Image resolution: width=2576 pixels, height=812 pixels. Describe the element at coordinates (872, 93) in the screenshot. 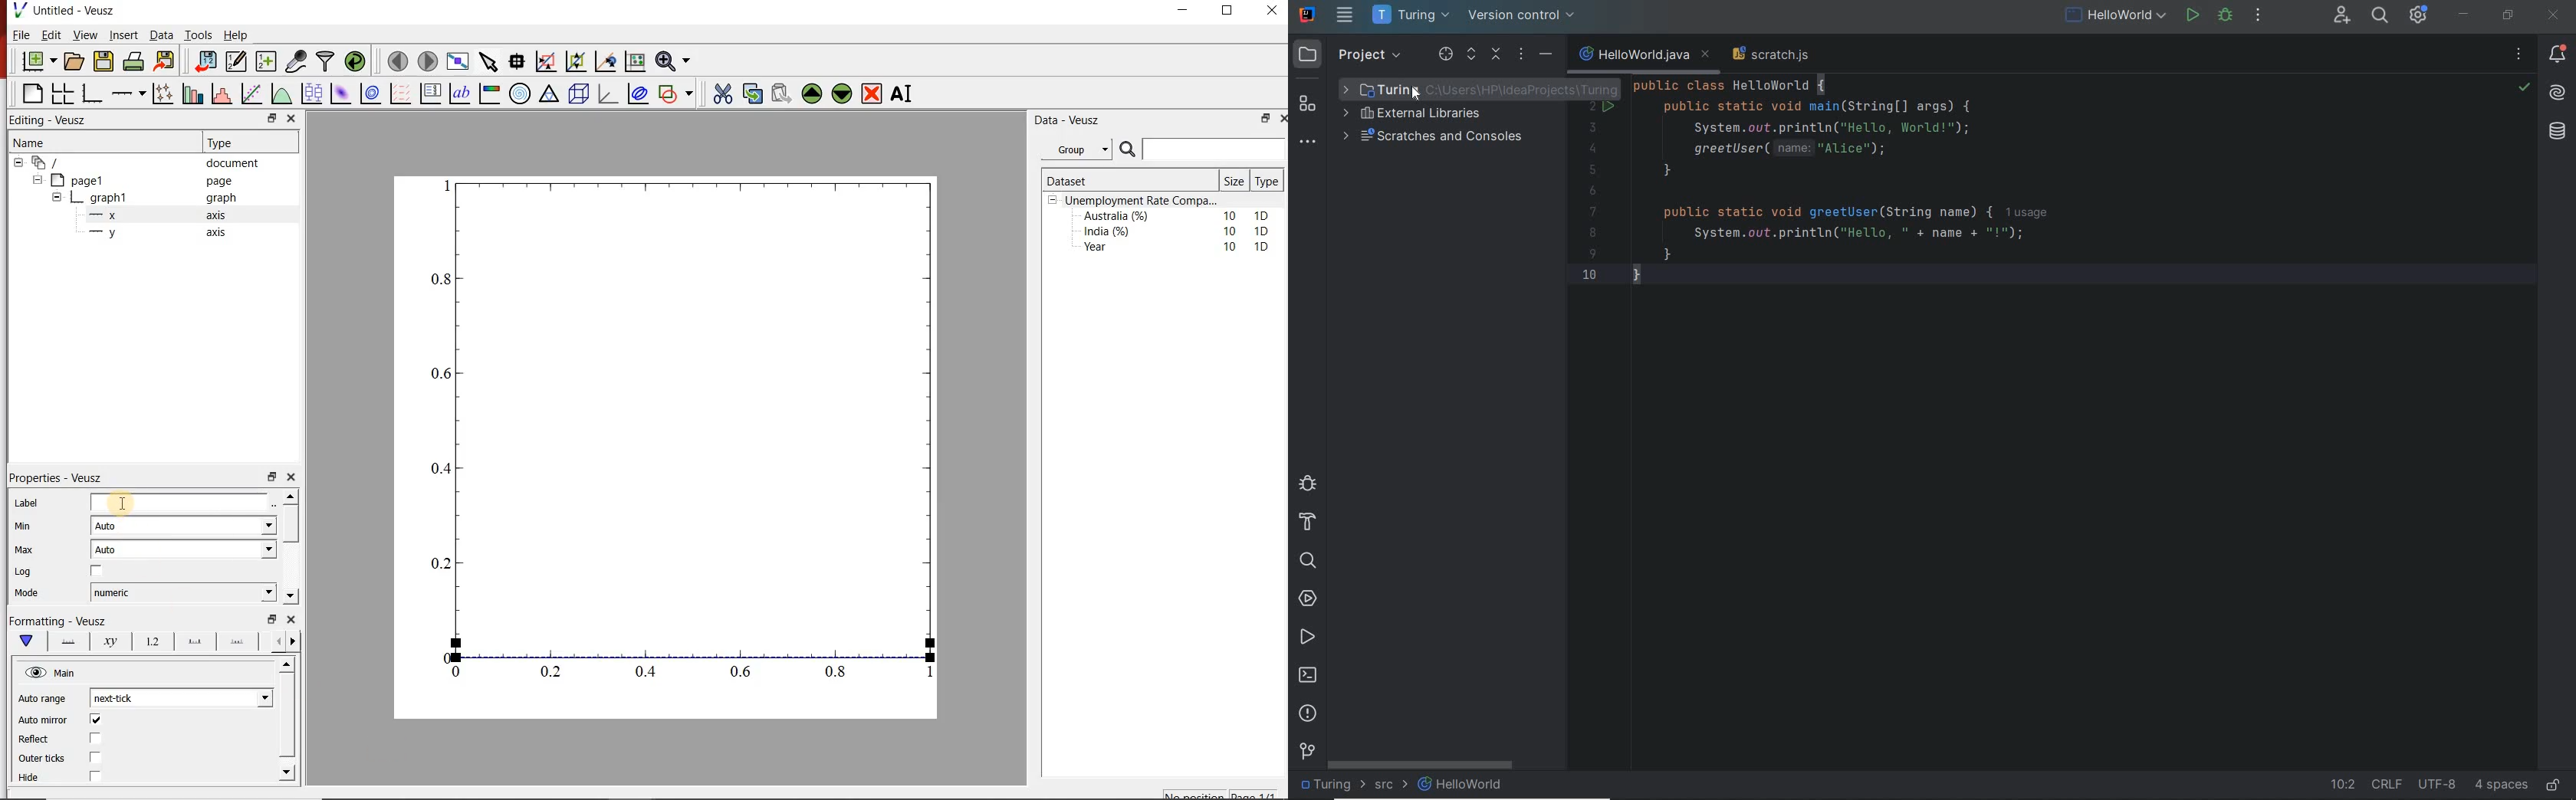

I see `remove the widgets` at that location.